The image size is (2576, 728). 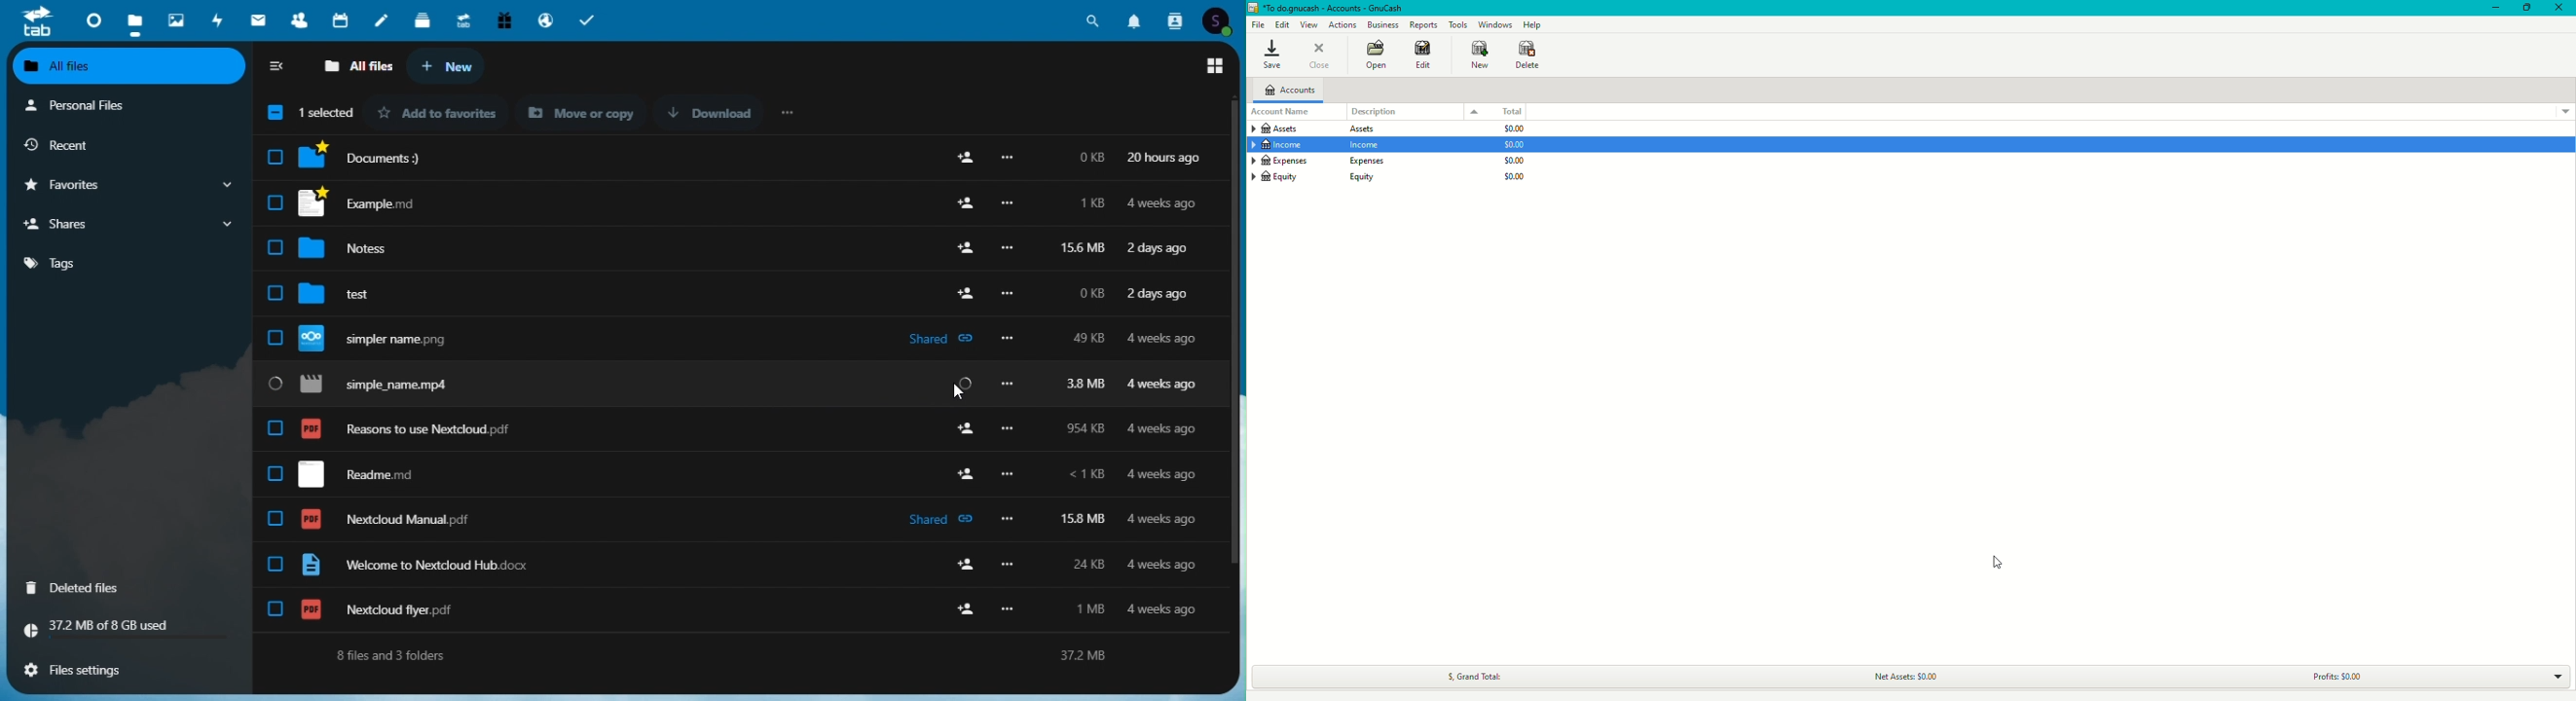 I want to click on Grand Total, so click(x=1473, y=677).